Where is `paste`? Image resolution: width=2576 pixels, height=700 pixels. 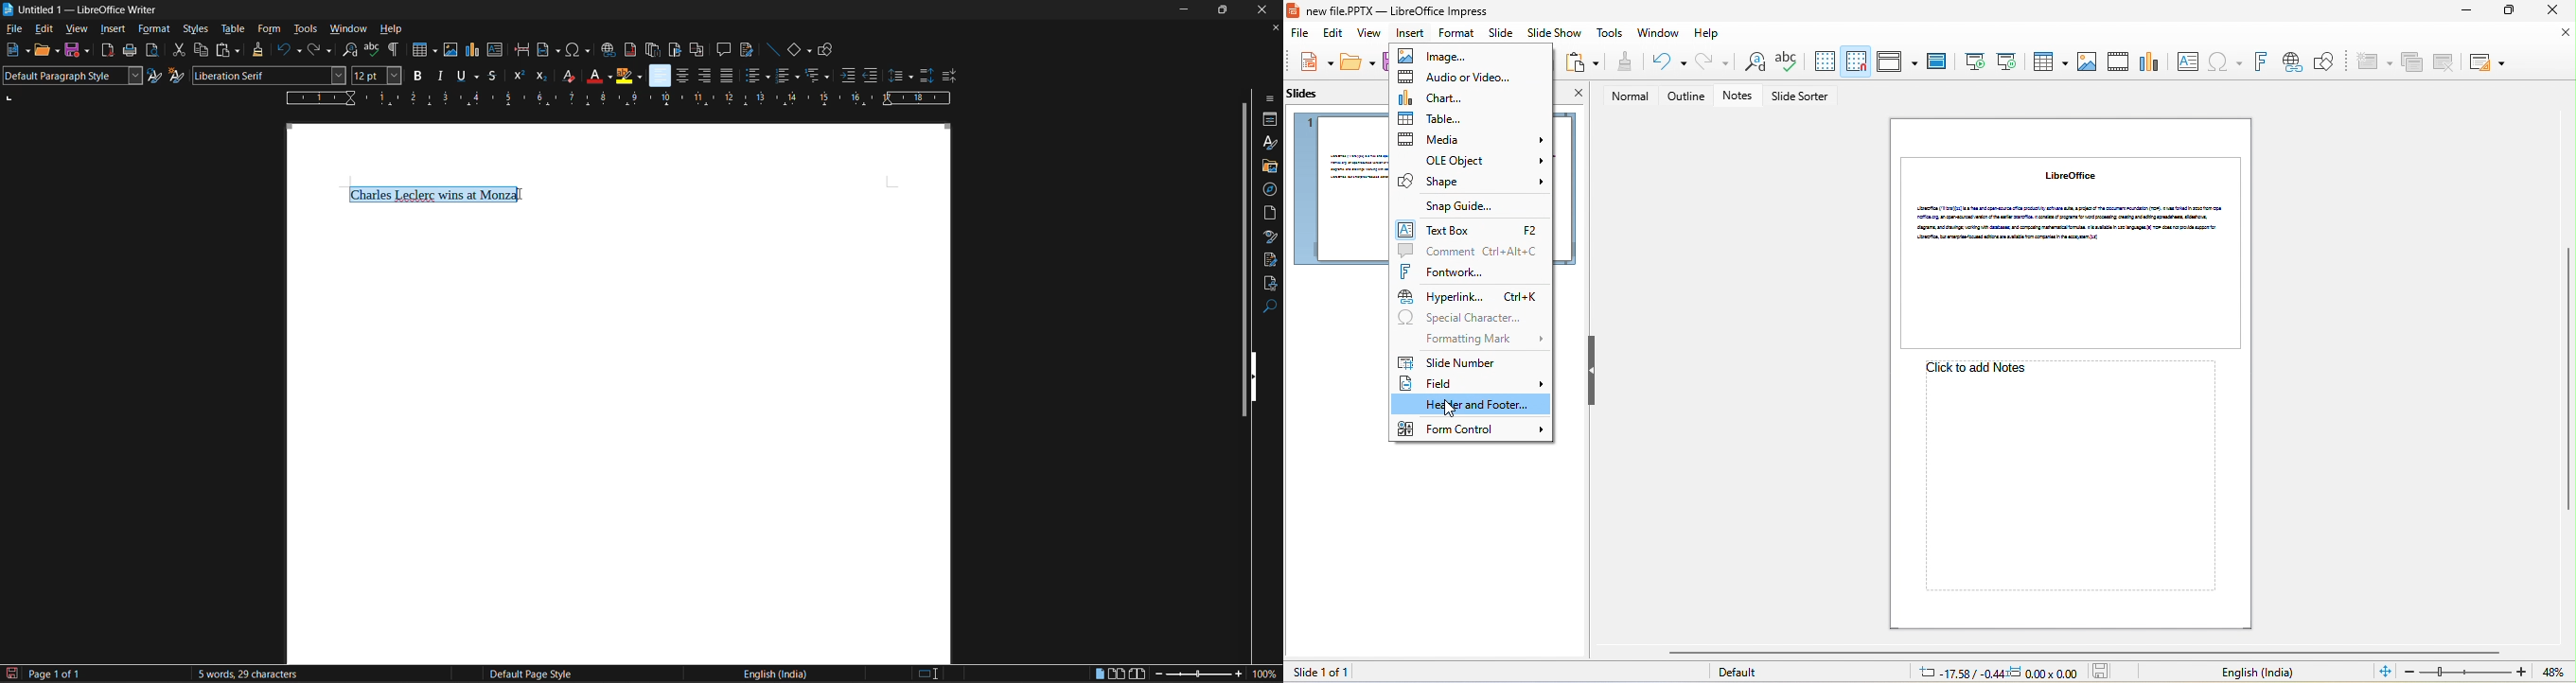
paste is located at coordinates (228, 50).